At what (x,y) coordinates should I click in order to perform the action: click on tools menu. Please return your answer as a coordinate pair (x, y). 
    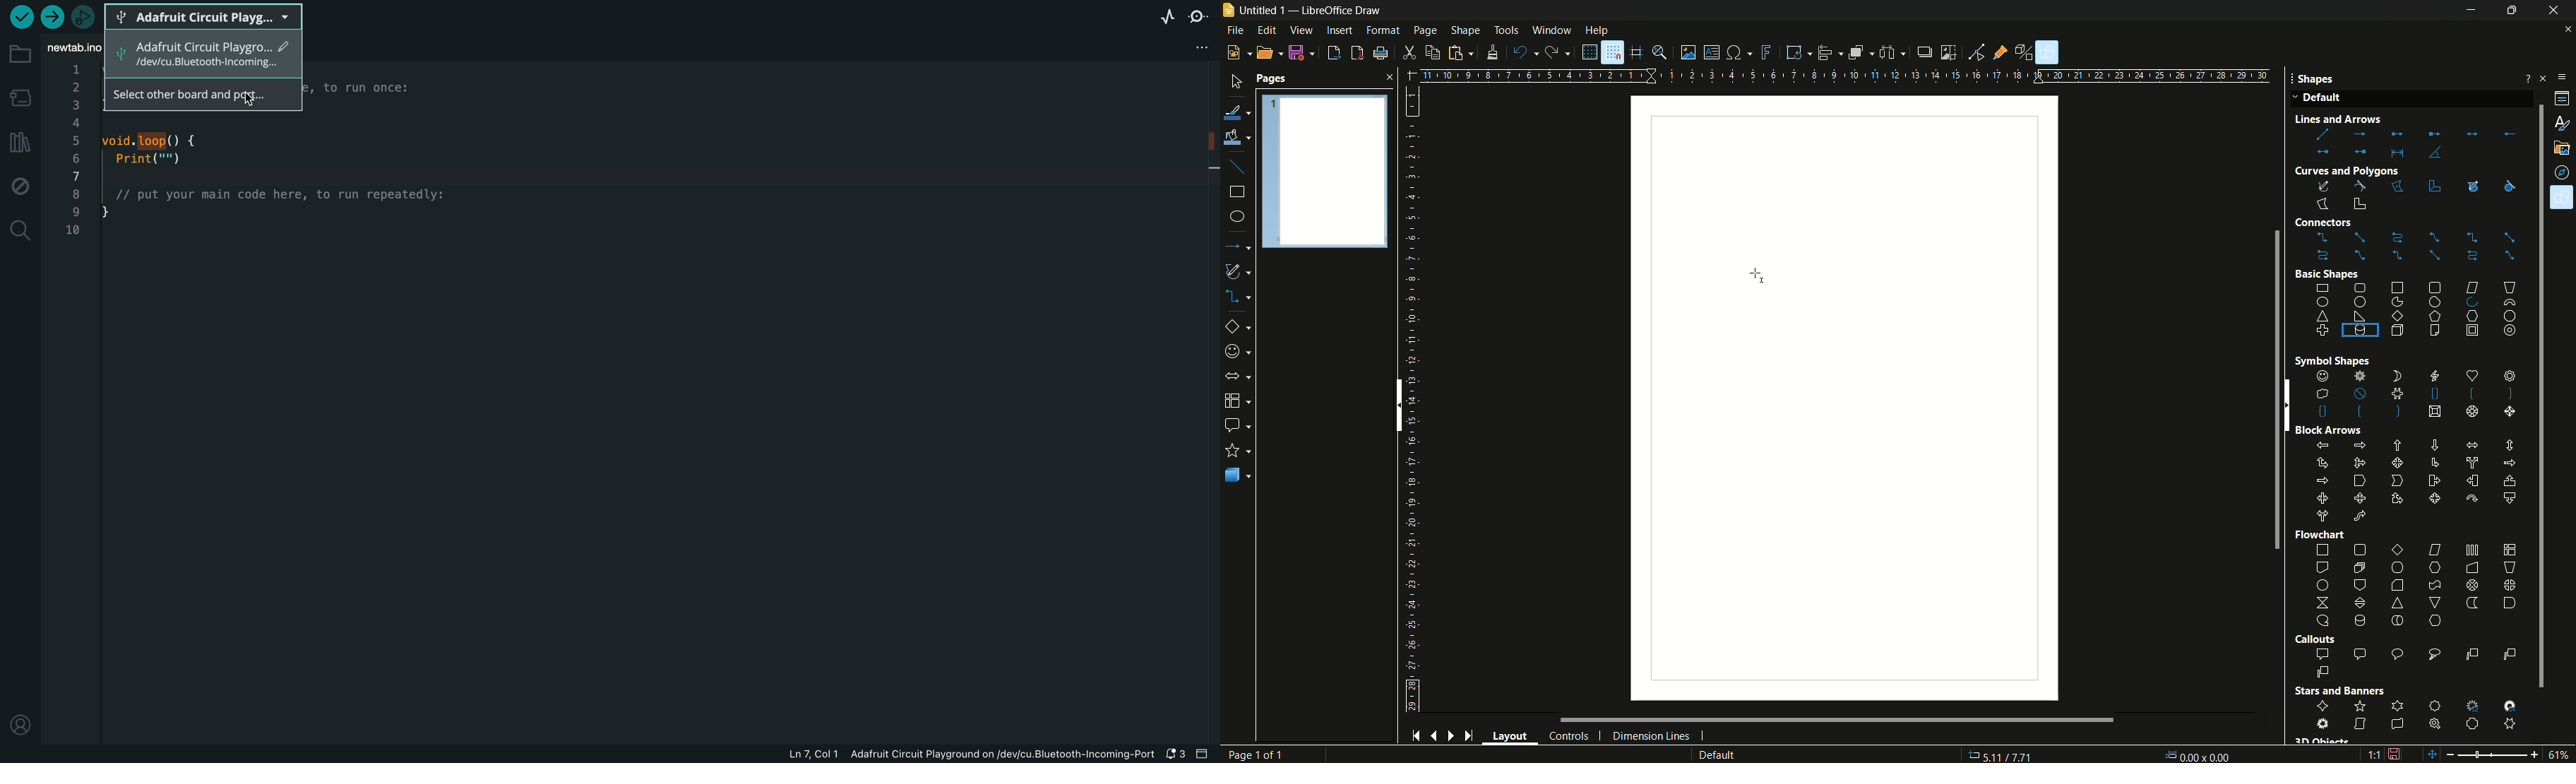
    Looking at the image, I should click on (1506, 30).